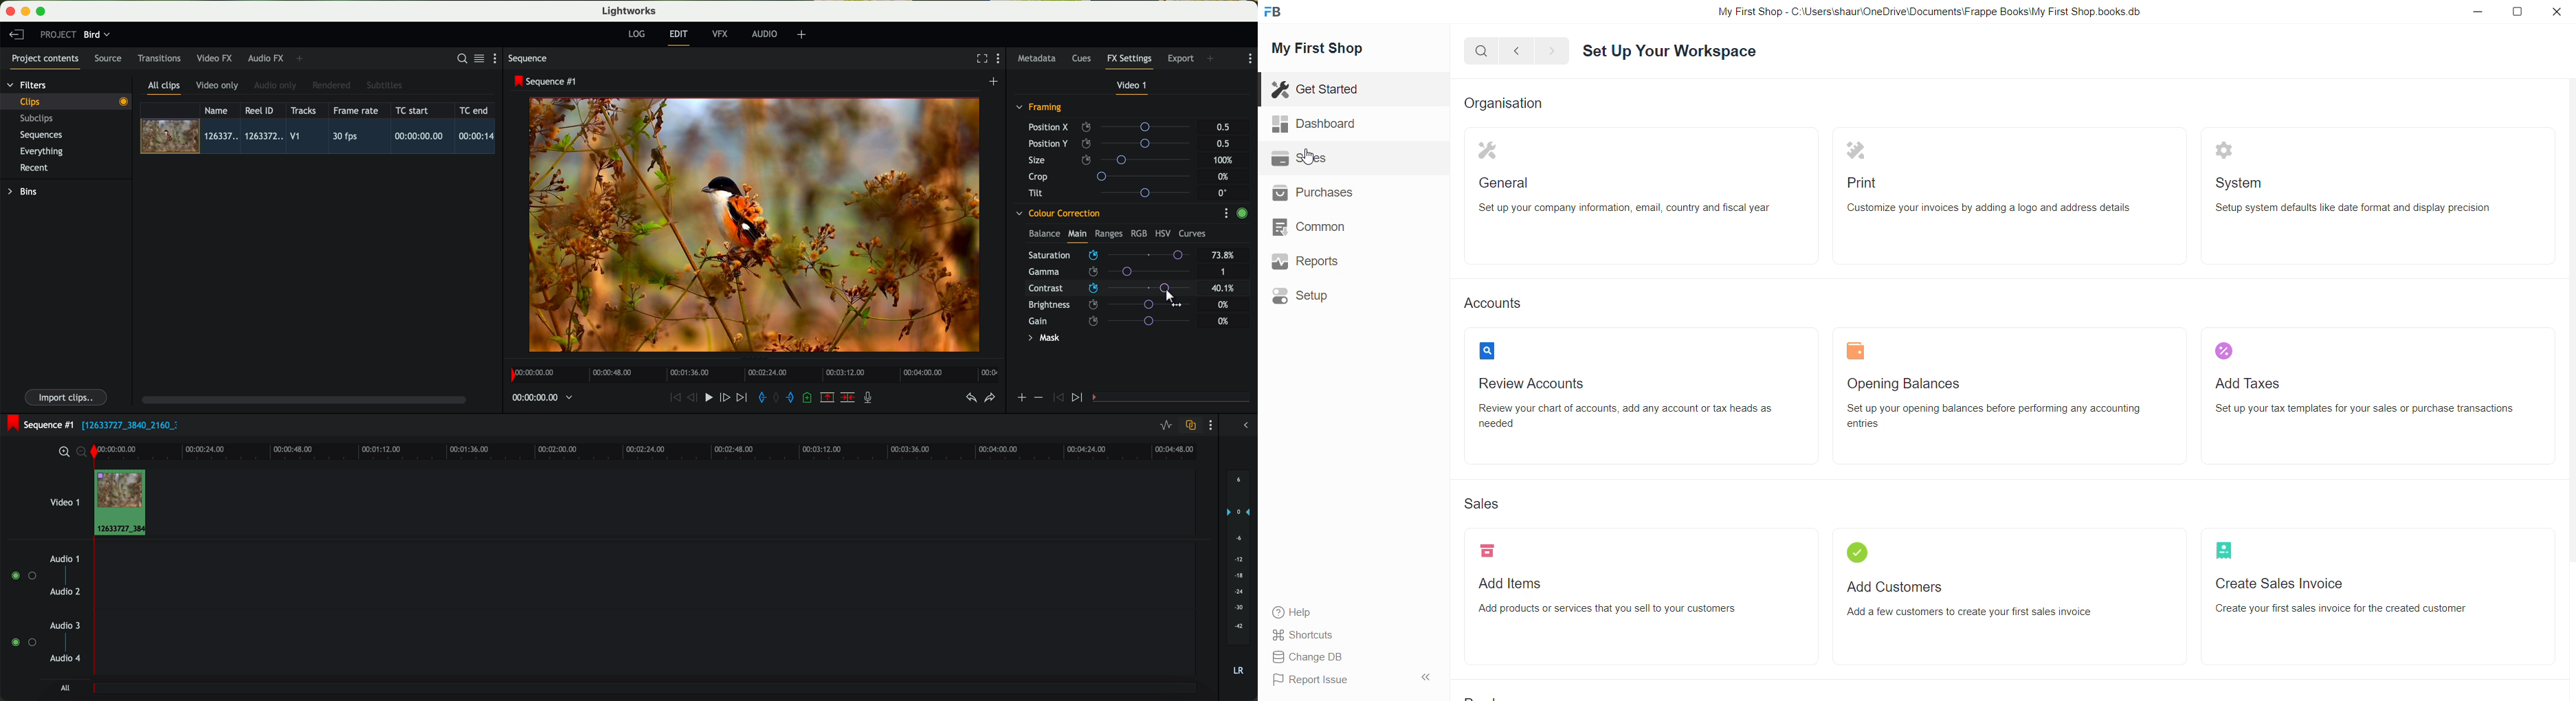  Describe the element at coordinates (2519, 14) in the screenshot. I see `resize` at that location.